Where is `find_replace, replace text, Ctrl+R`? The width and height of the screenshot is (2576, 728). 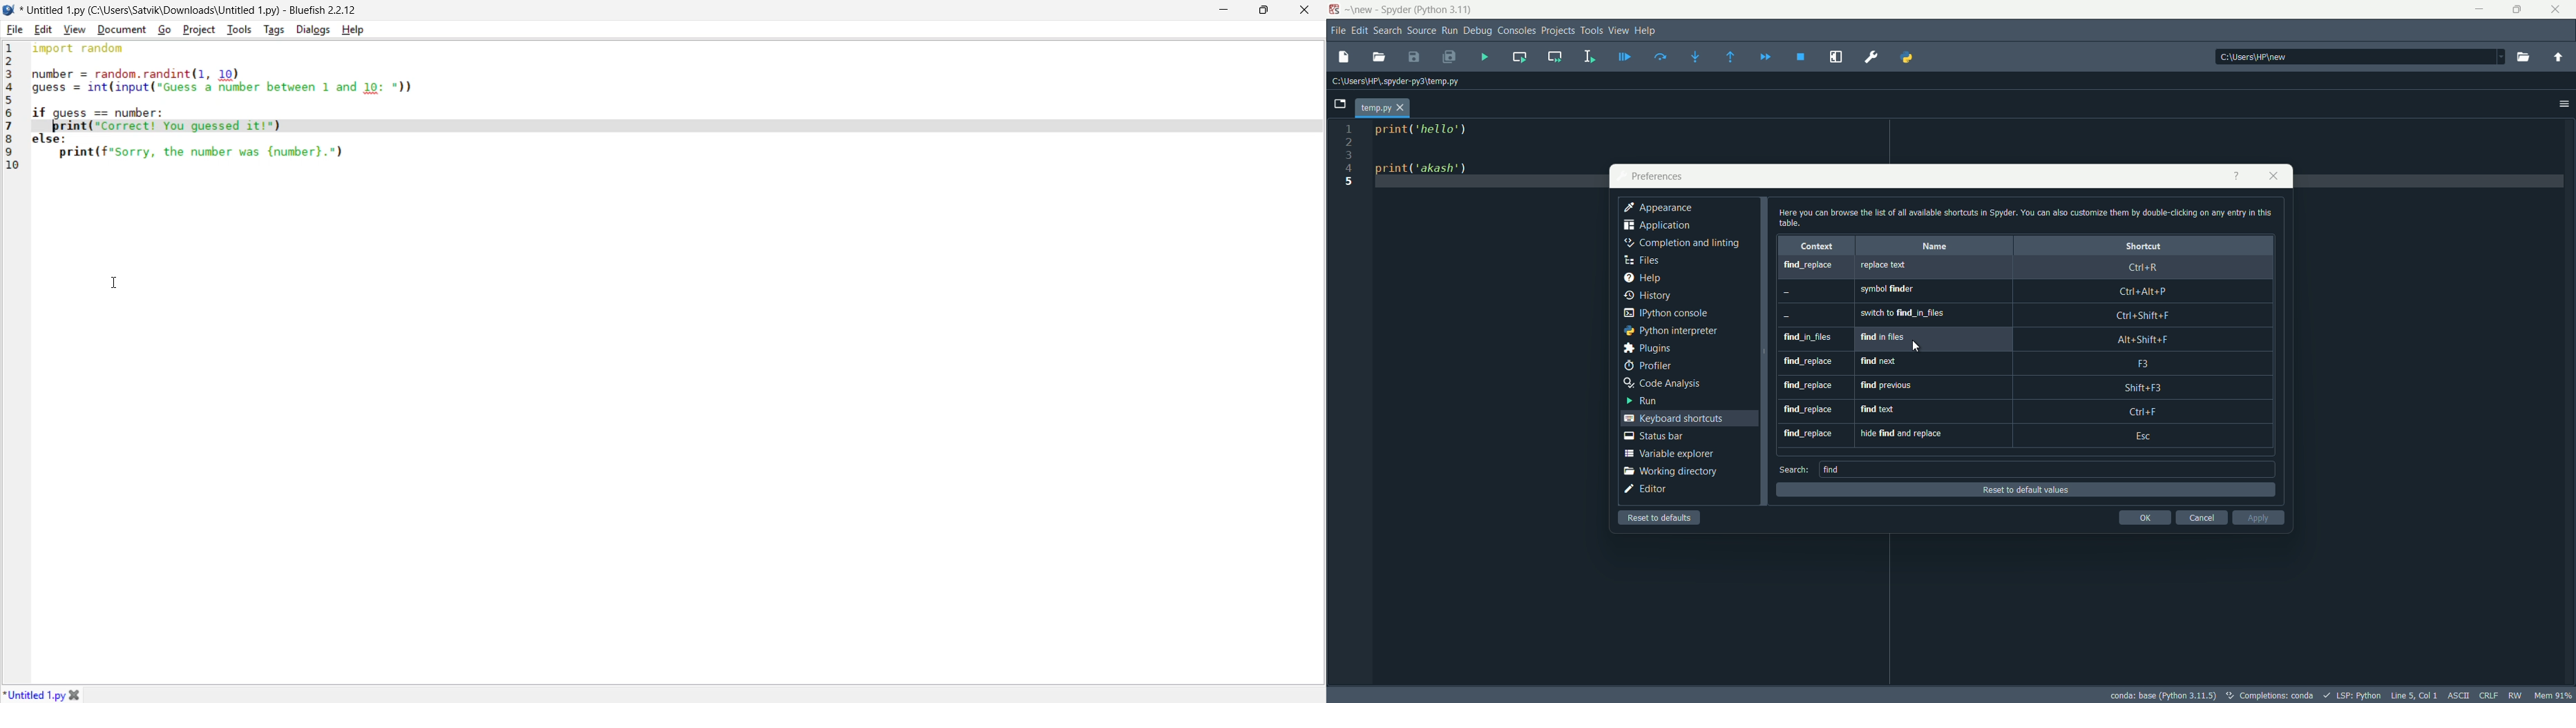
find_replace, replace text, Ctrl+R is located at coordinates (2027, 268).